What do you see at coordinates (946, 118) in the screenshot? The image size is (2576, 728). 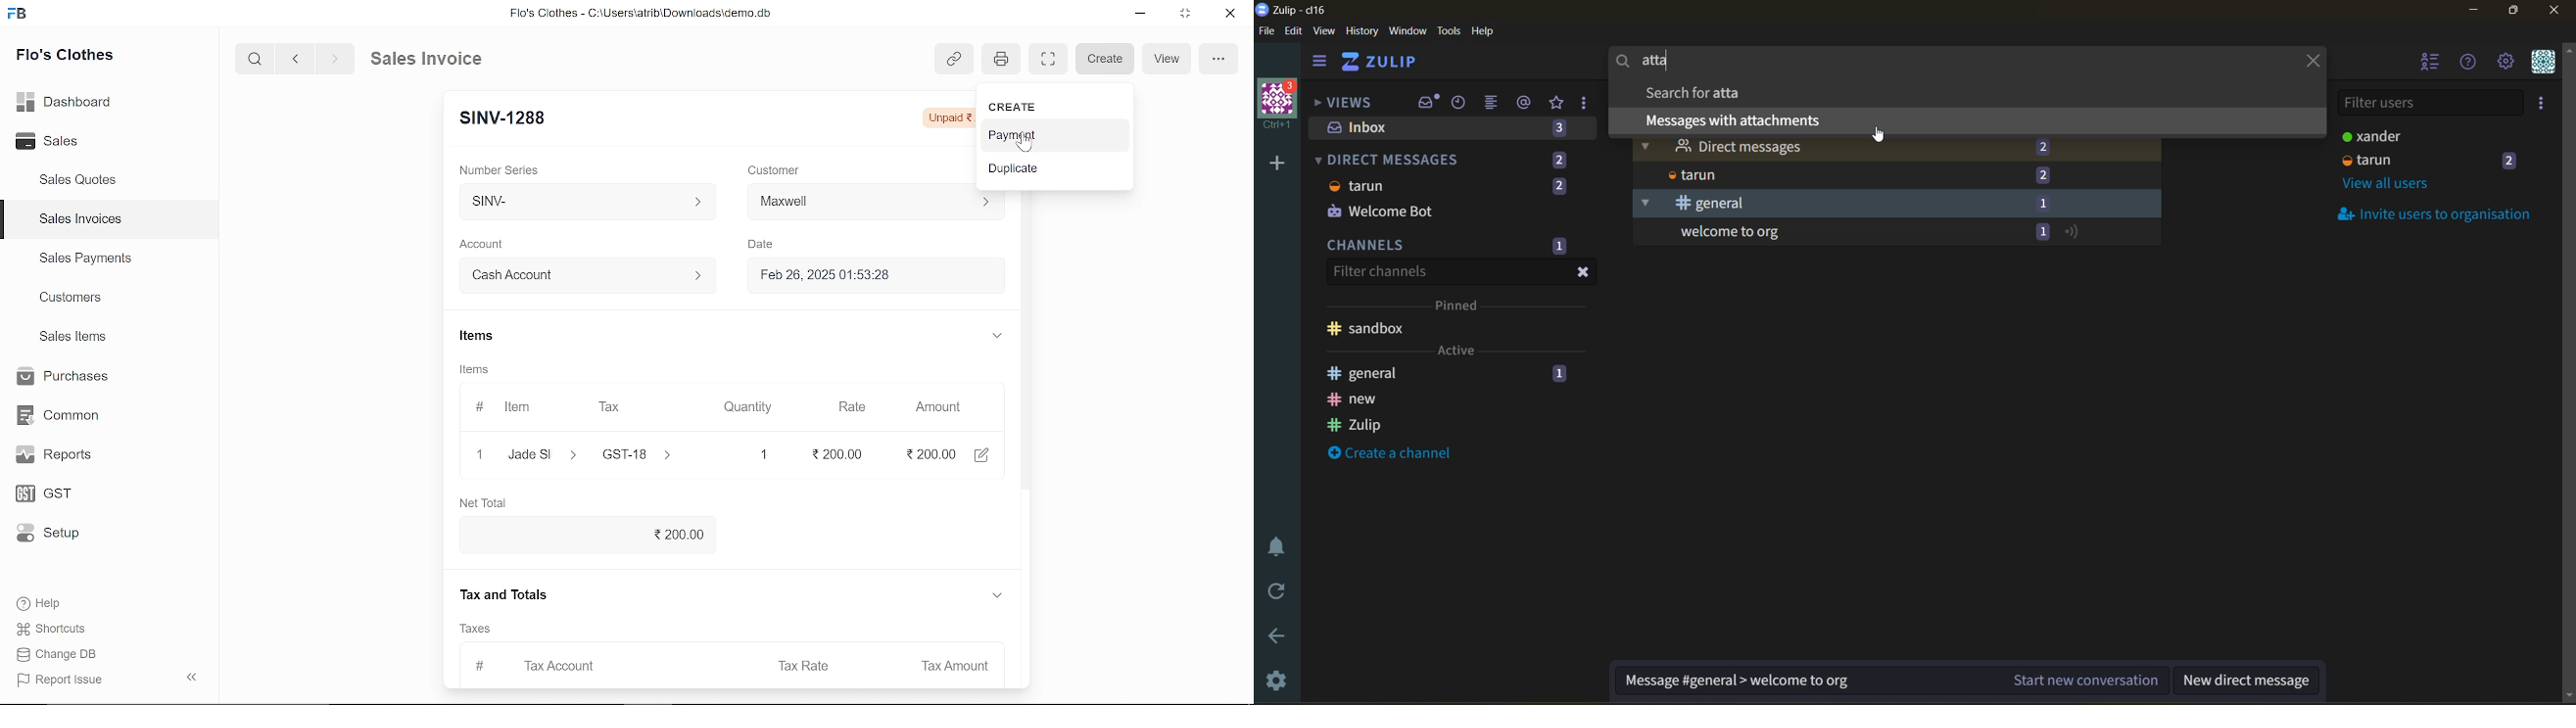 I see `Unpaid 236.00` at bounding box center [946, 118].